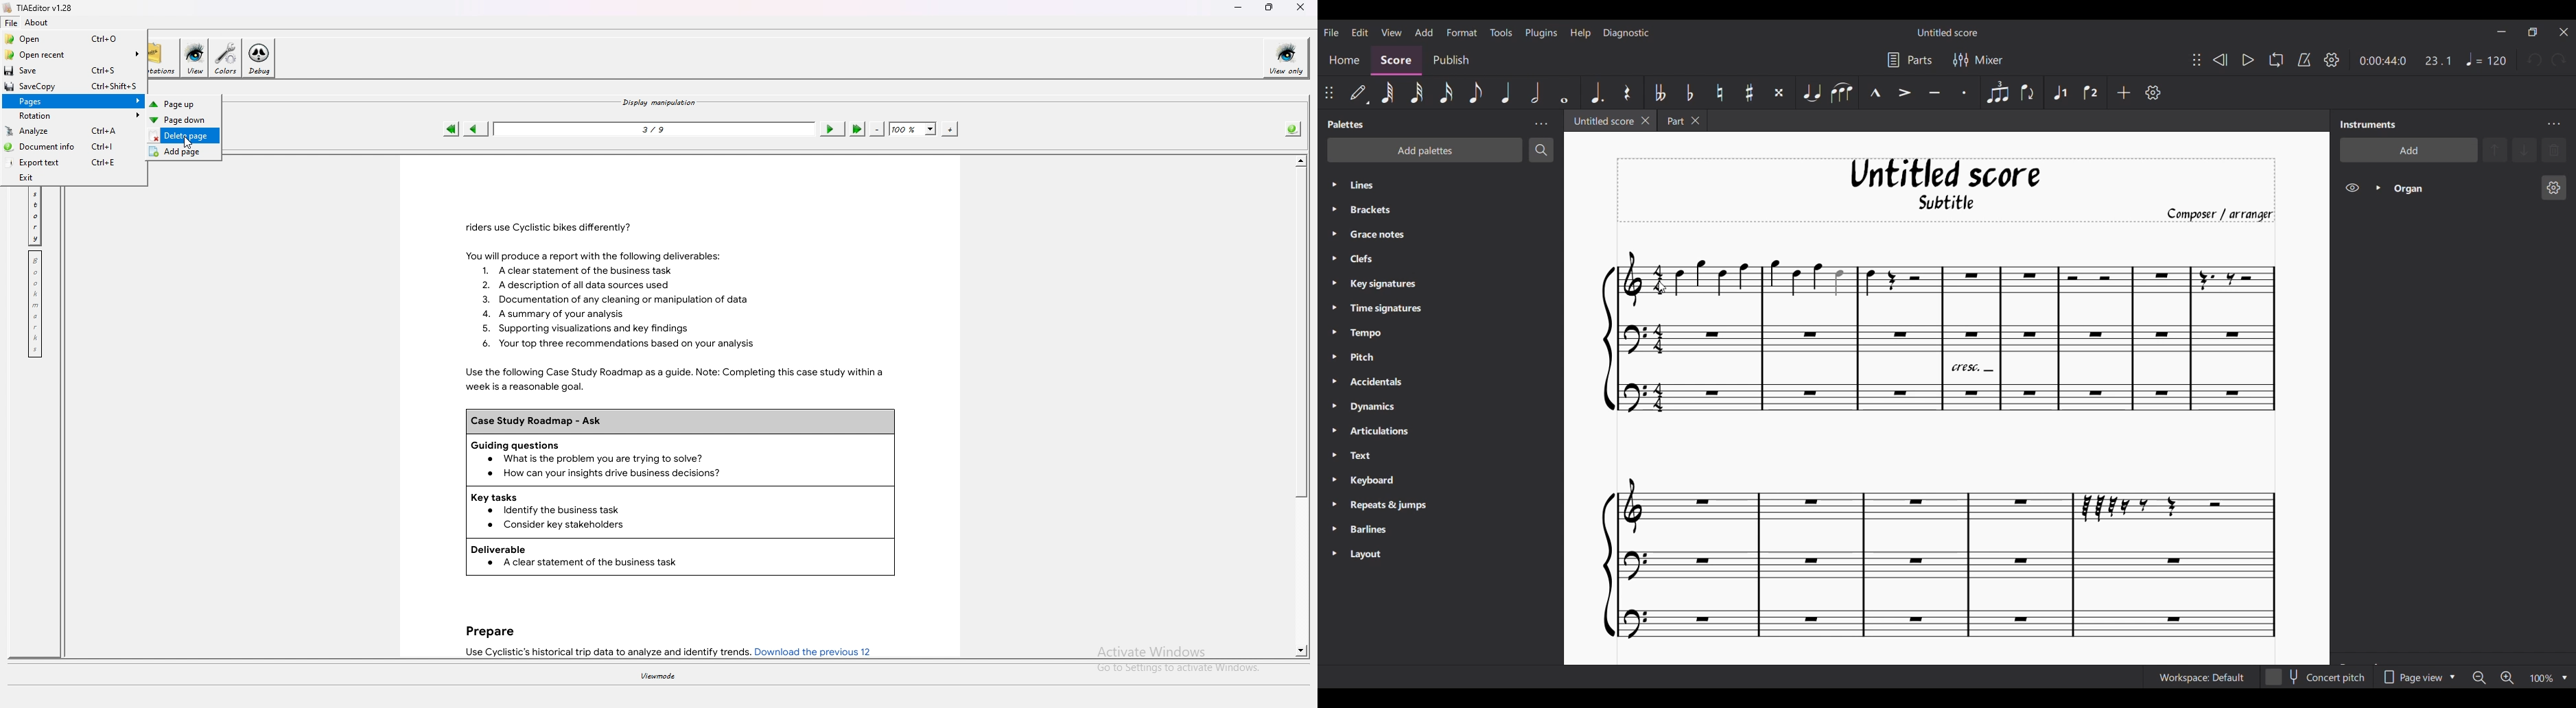  Describe the element at coordinates (1564, 92) in the screenshot. I see `Whole note` at that location.